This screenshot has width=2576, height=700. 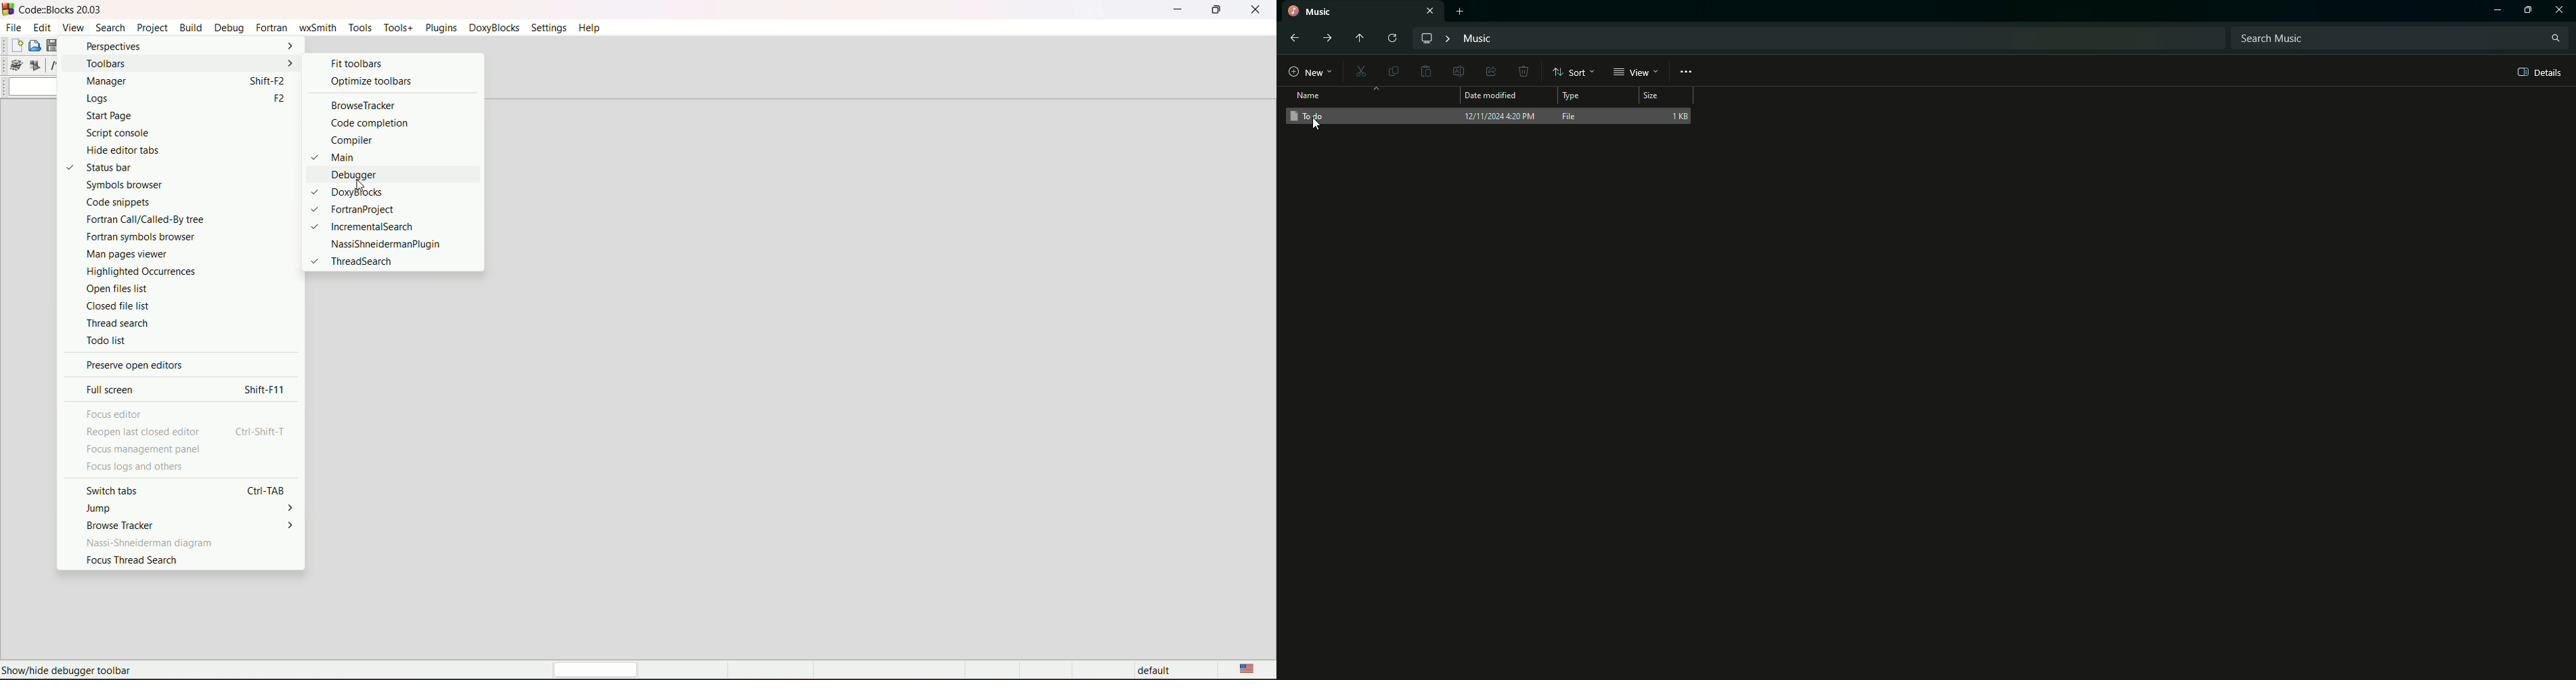 What do you see at coordinates (114, 490) in the screenshot?
I see `switch tabs` at bounding box center [114, 490].